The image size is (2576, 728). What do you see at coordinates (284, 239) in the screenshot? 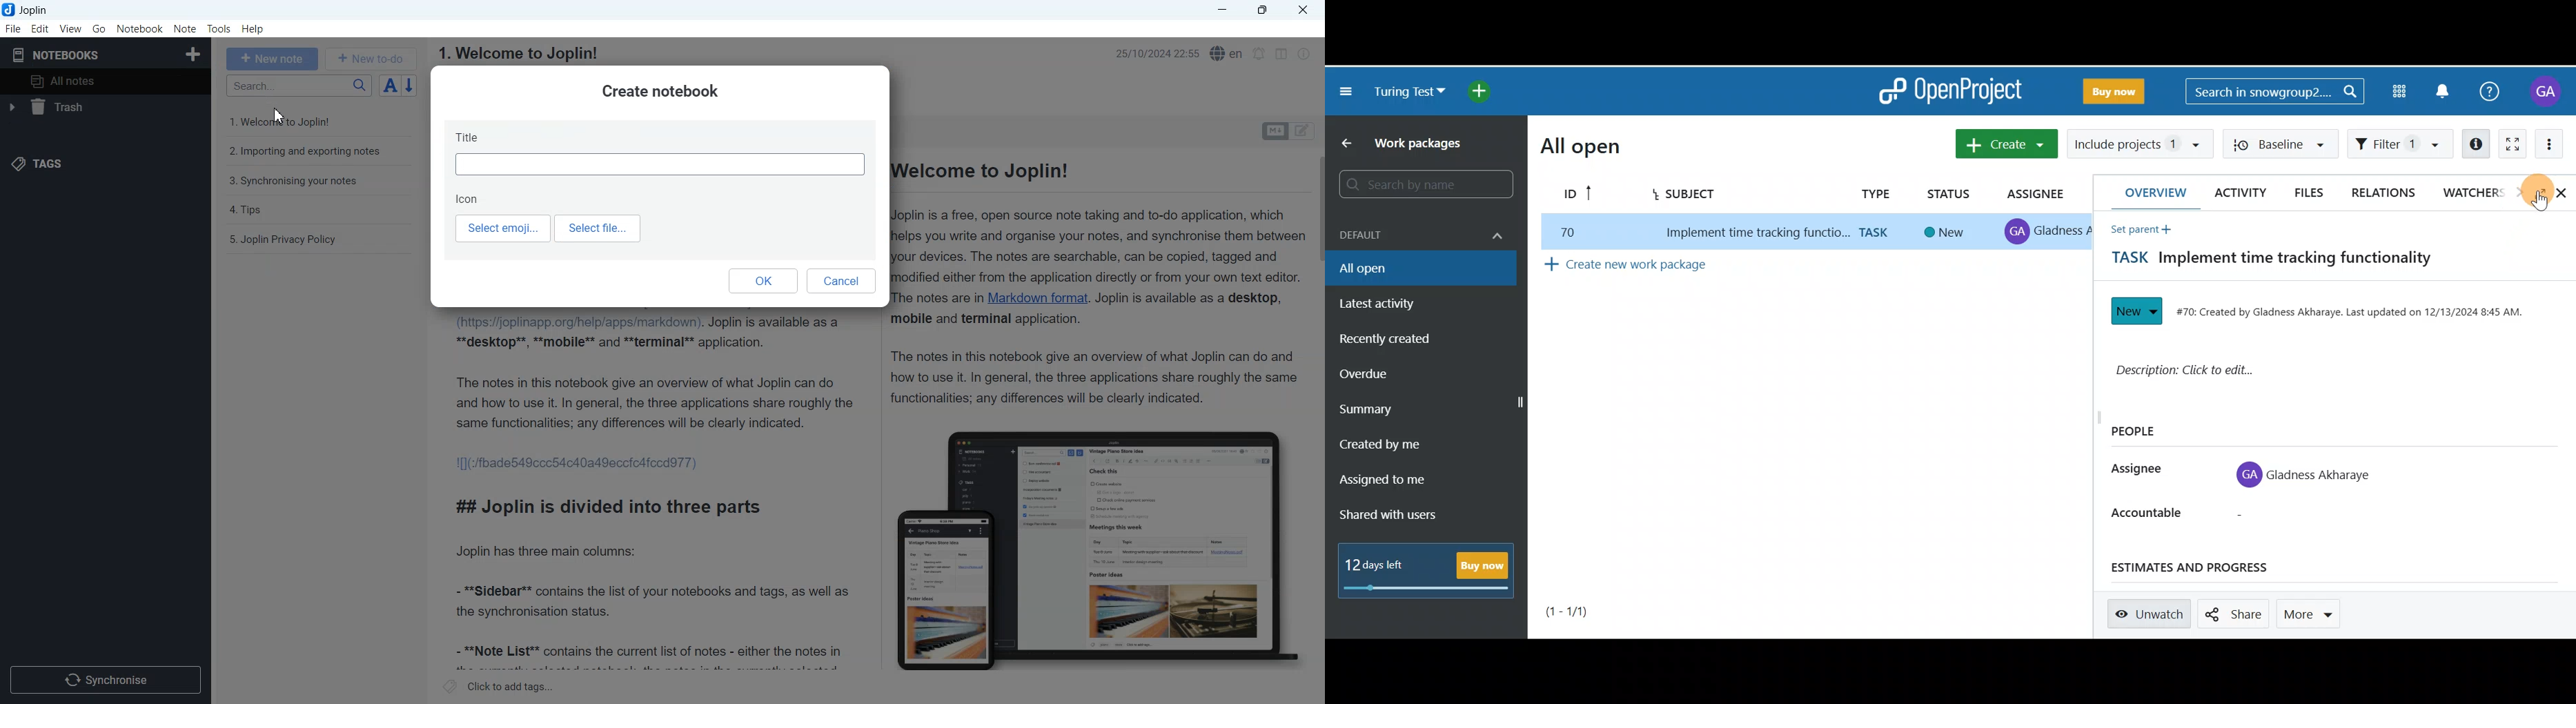
I see `5. Joplin Privacy Policy` at bounding box center [284, 239].